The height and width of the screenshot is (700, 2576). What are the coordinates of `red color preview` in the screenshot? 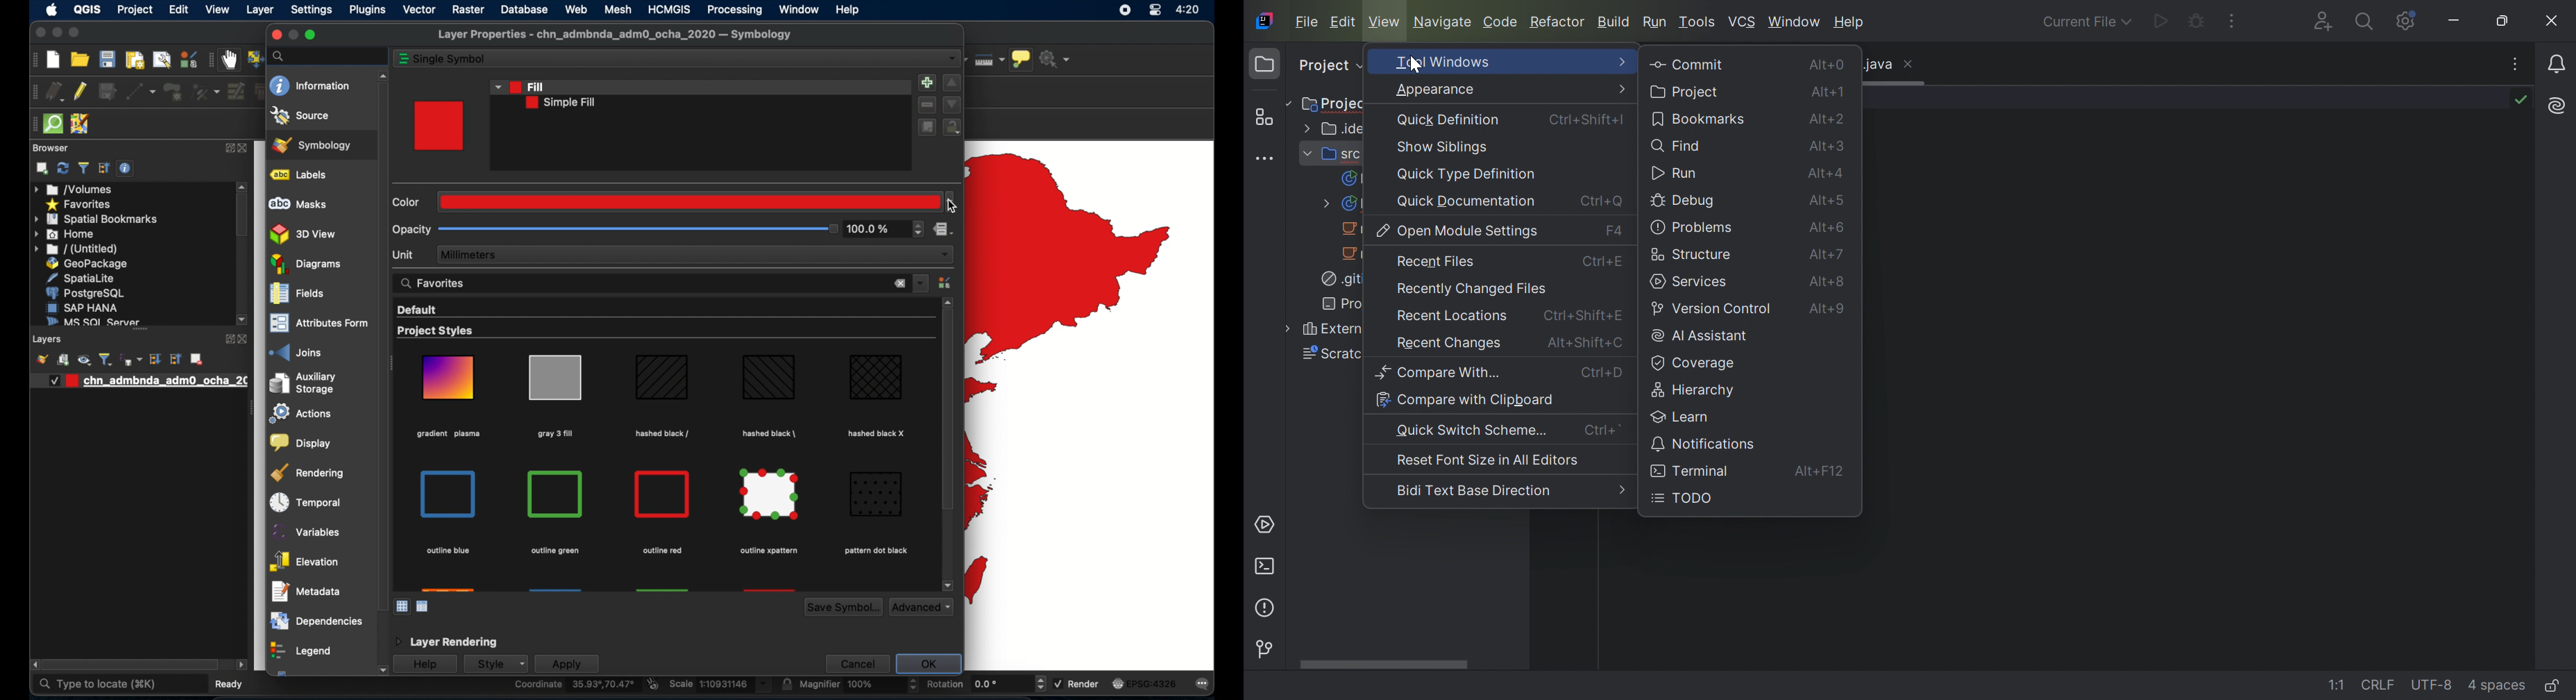 It's located at (439, 126).